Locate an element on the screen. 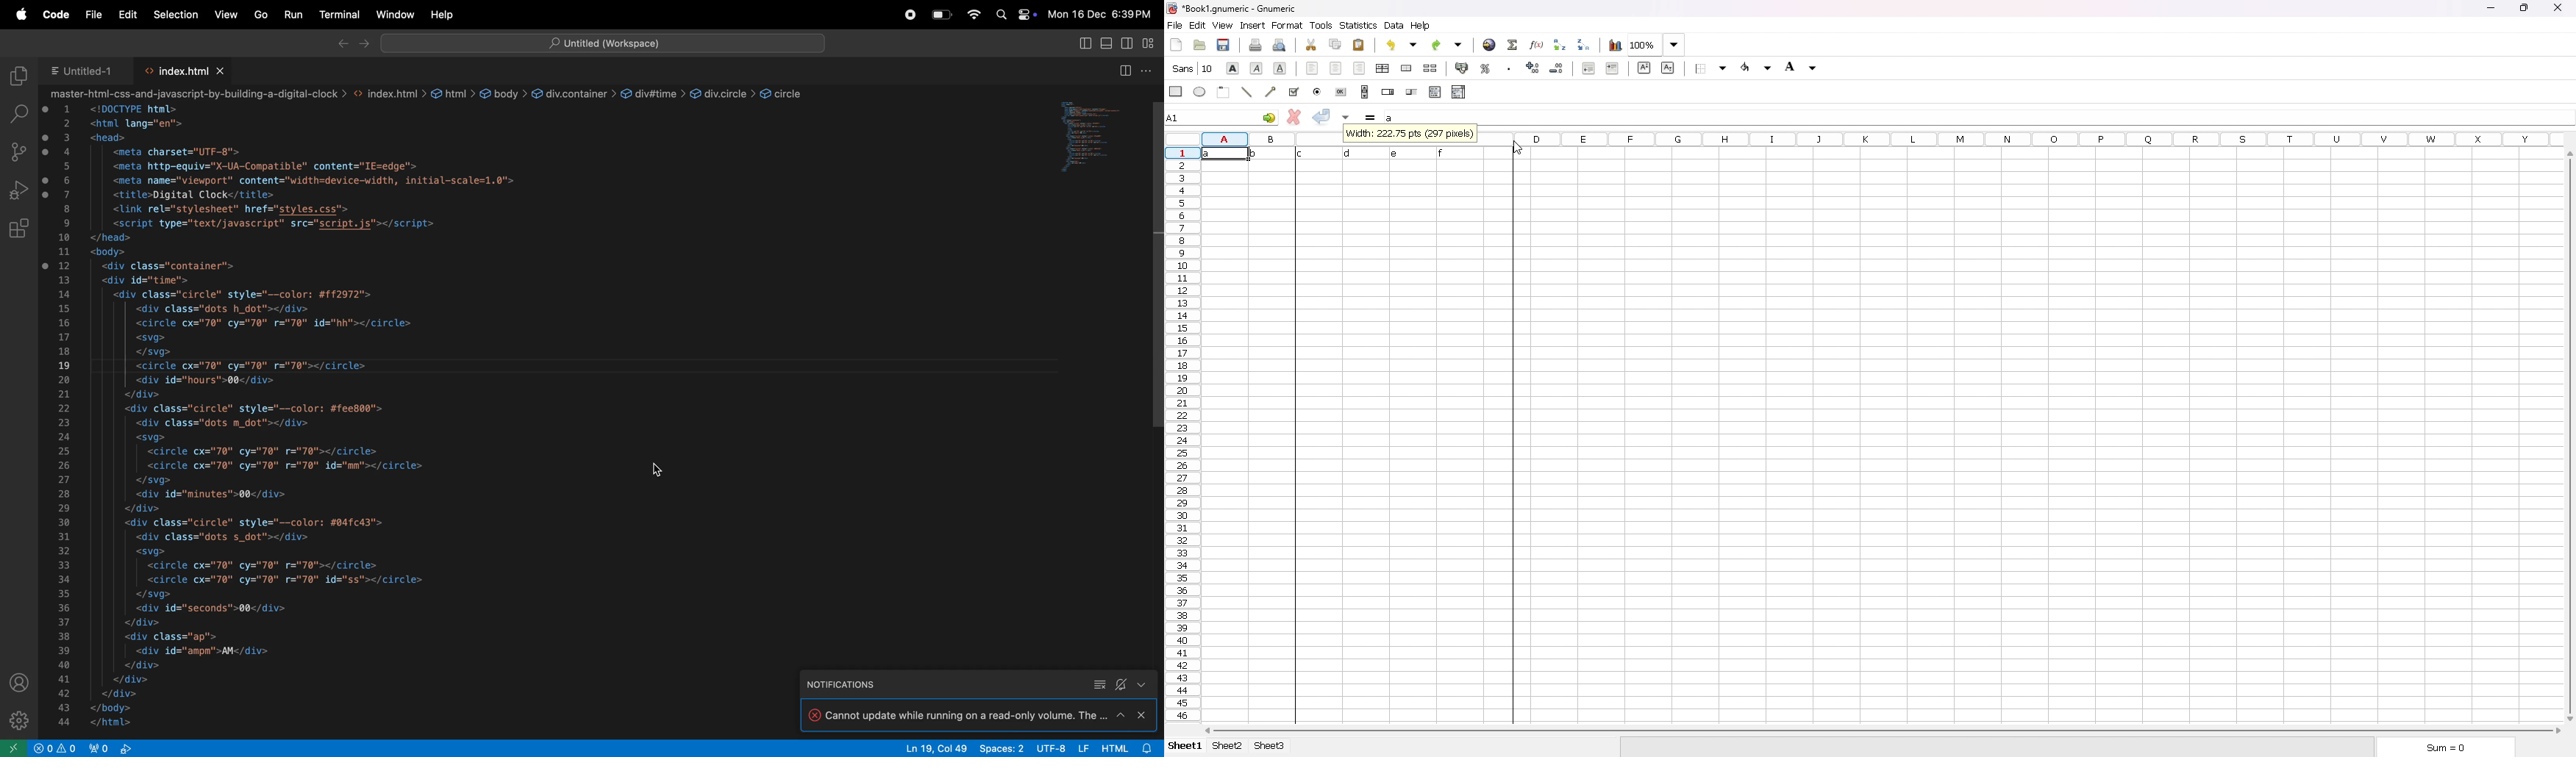 This screenshot has width=2576, height=784. toggle primary toggle bar is located at coordinates (1082, 43).